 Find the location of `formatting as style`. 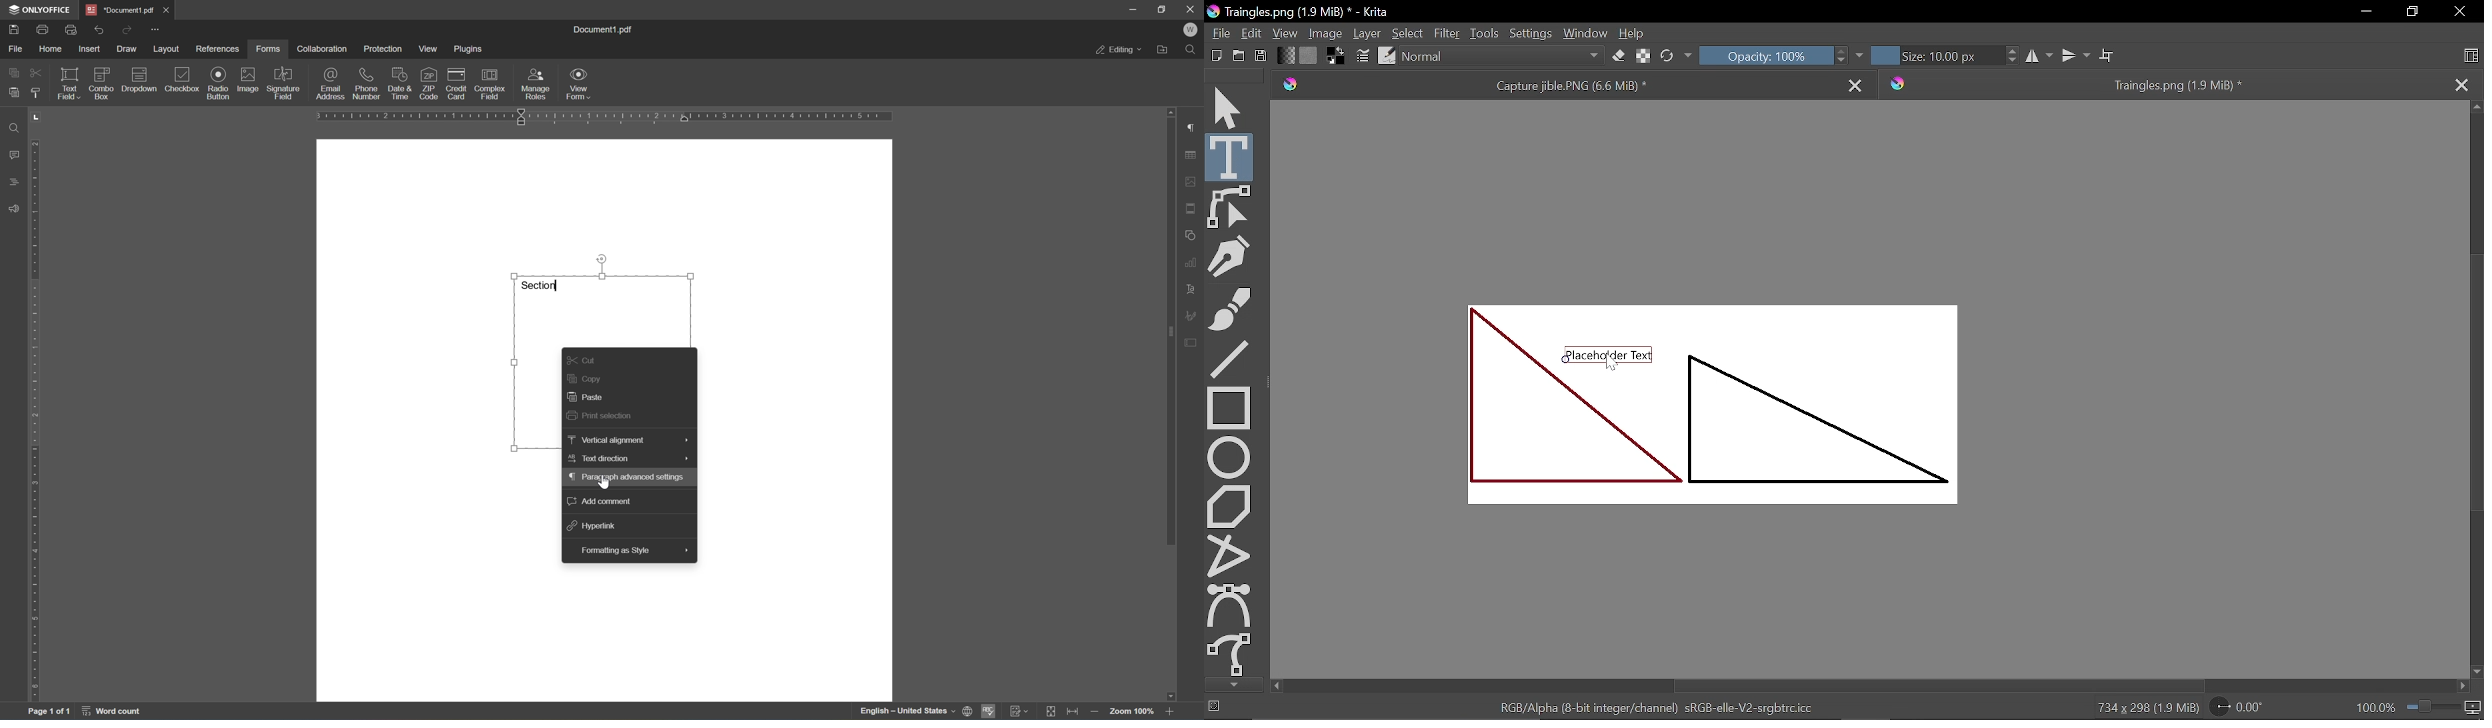

formatting as style is located at coordinates (635, 551).